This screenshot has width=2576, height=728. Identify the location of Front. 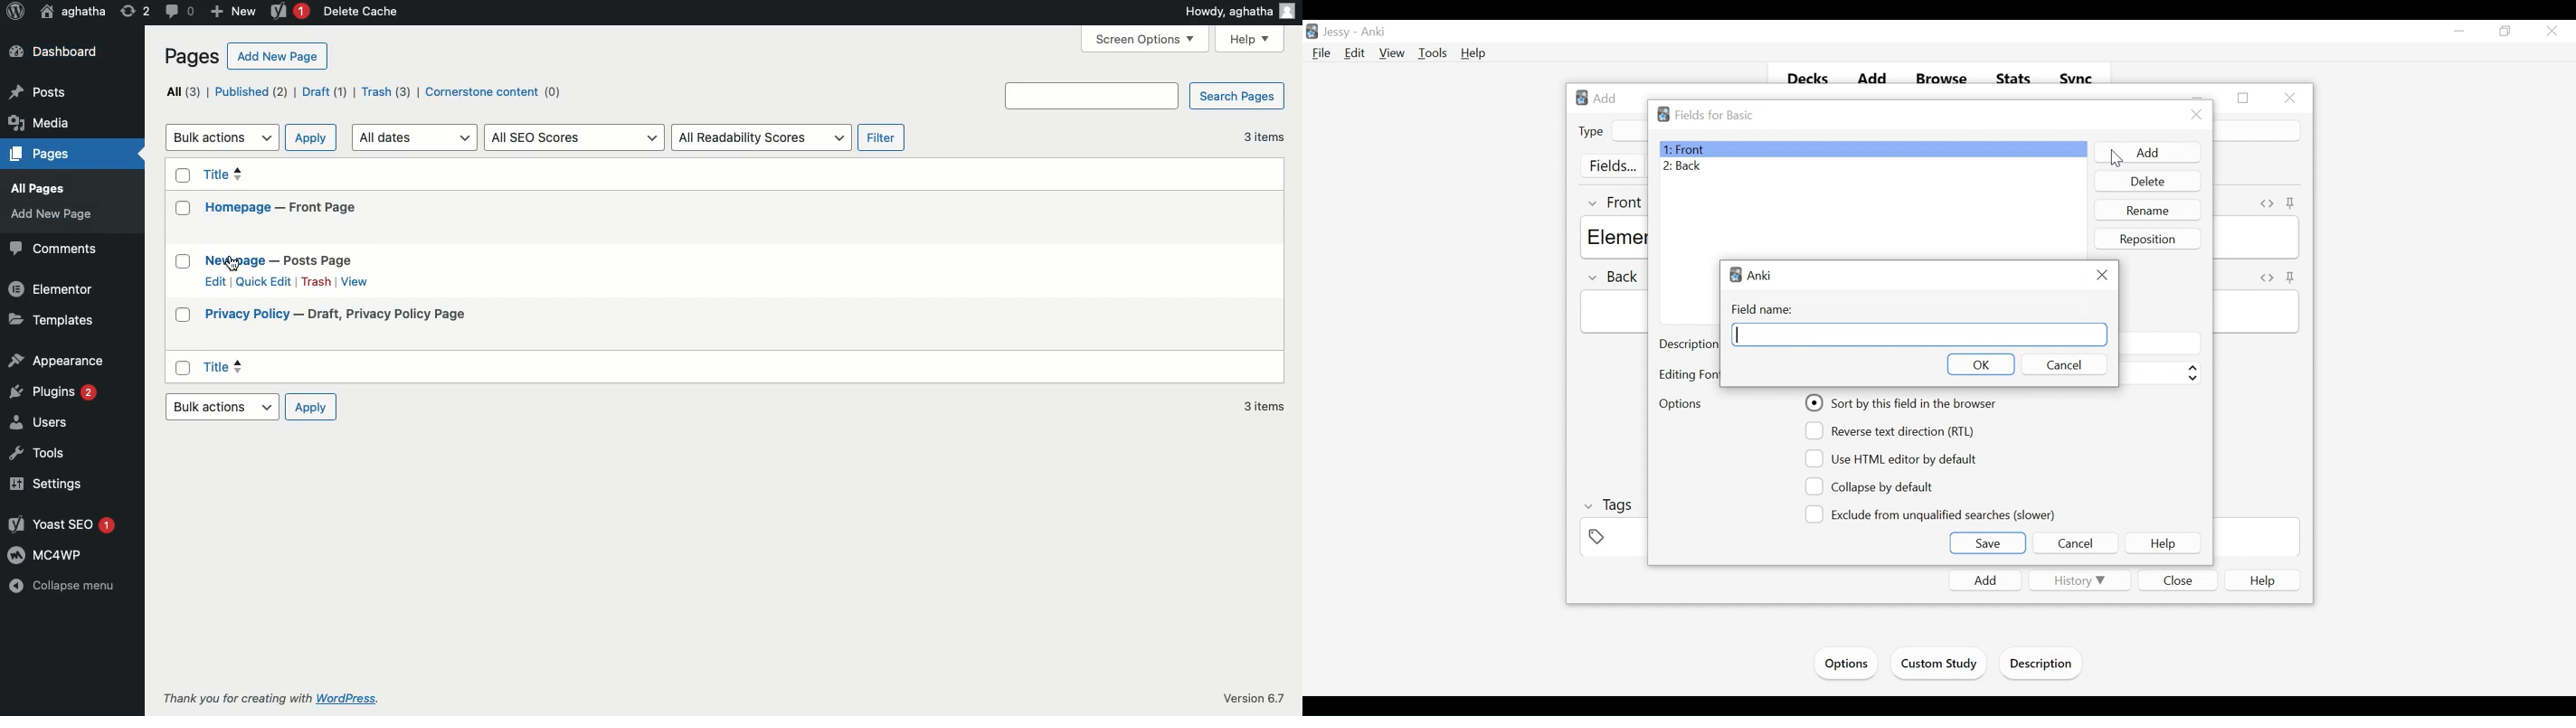
(1872, 149).